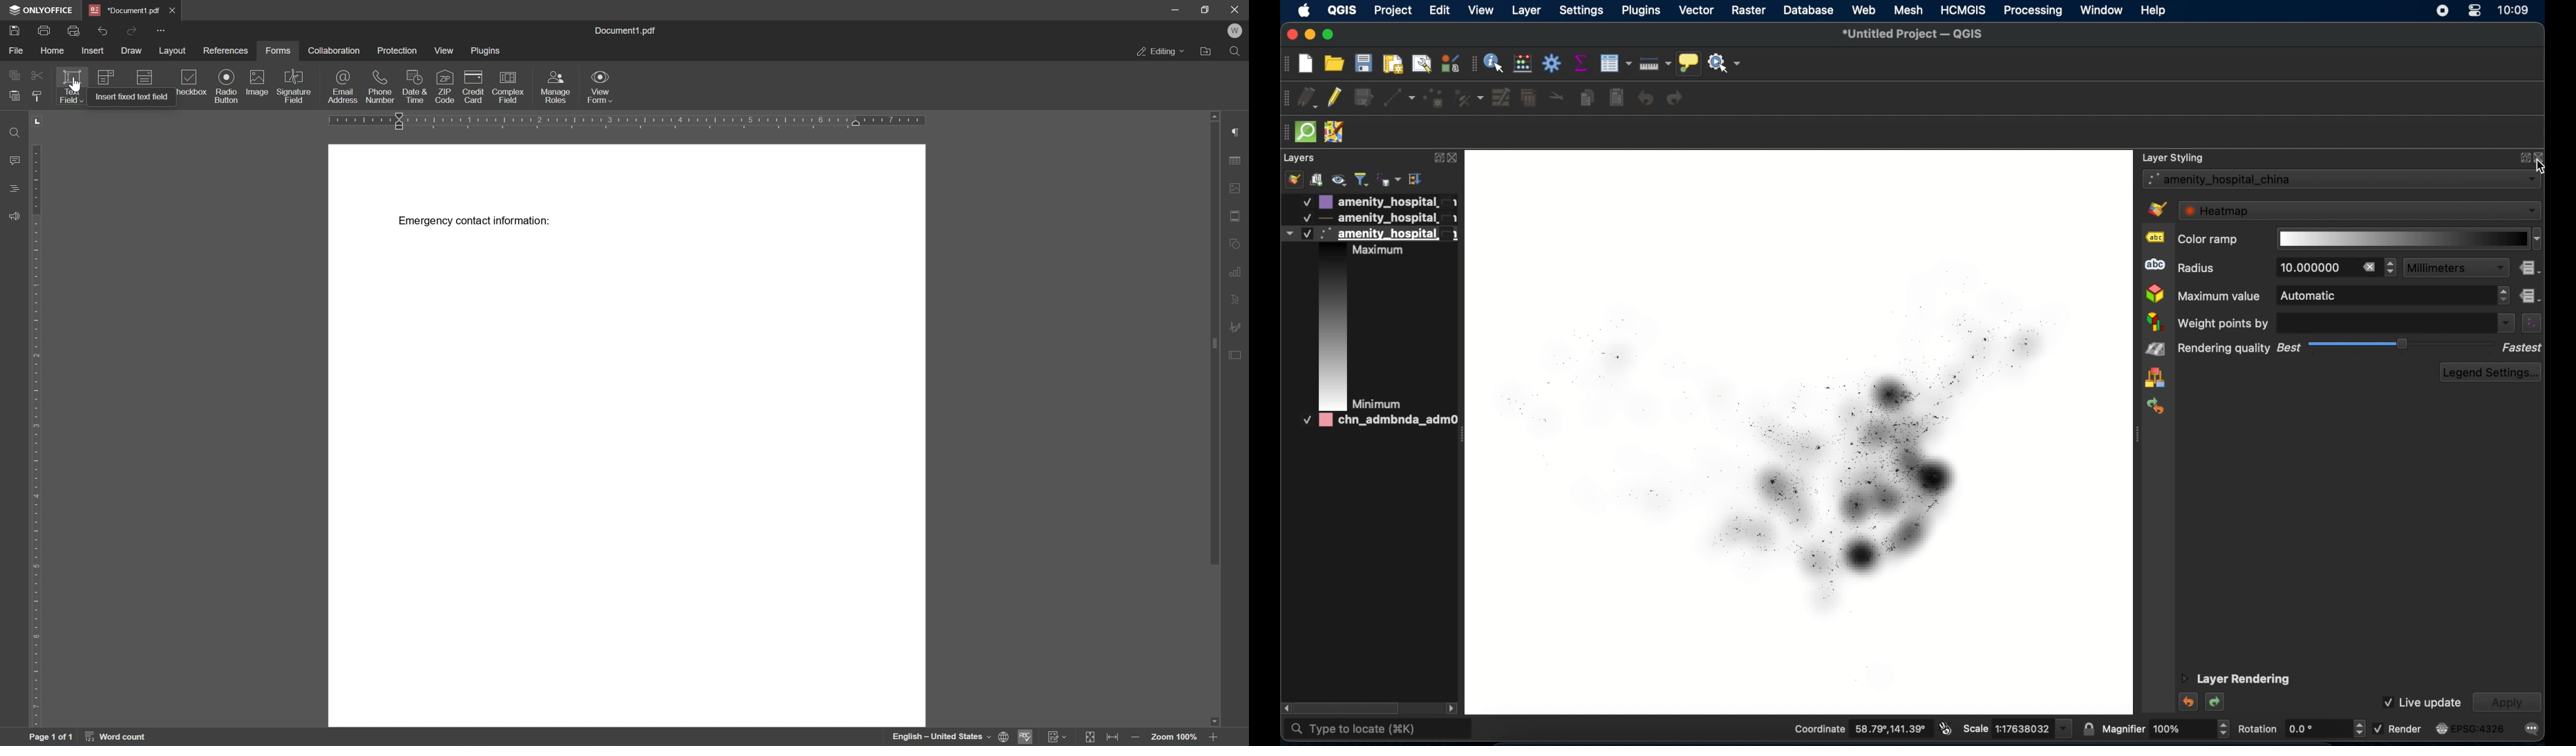 The height and width of the screenshot is (756, 2576). I want to click on comments, so click(14, 161).